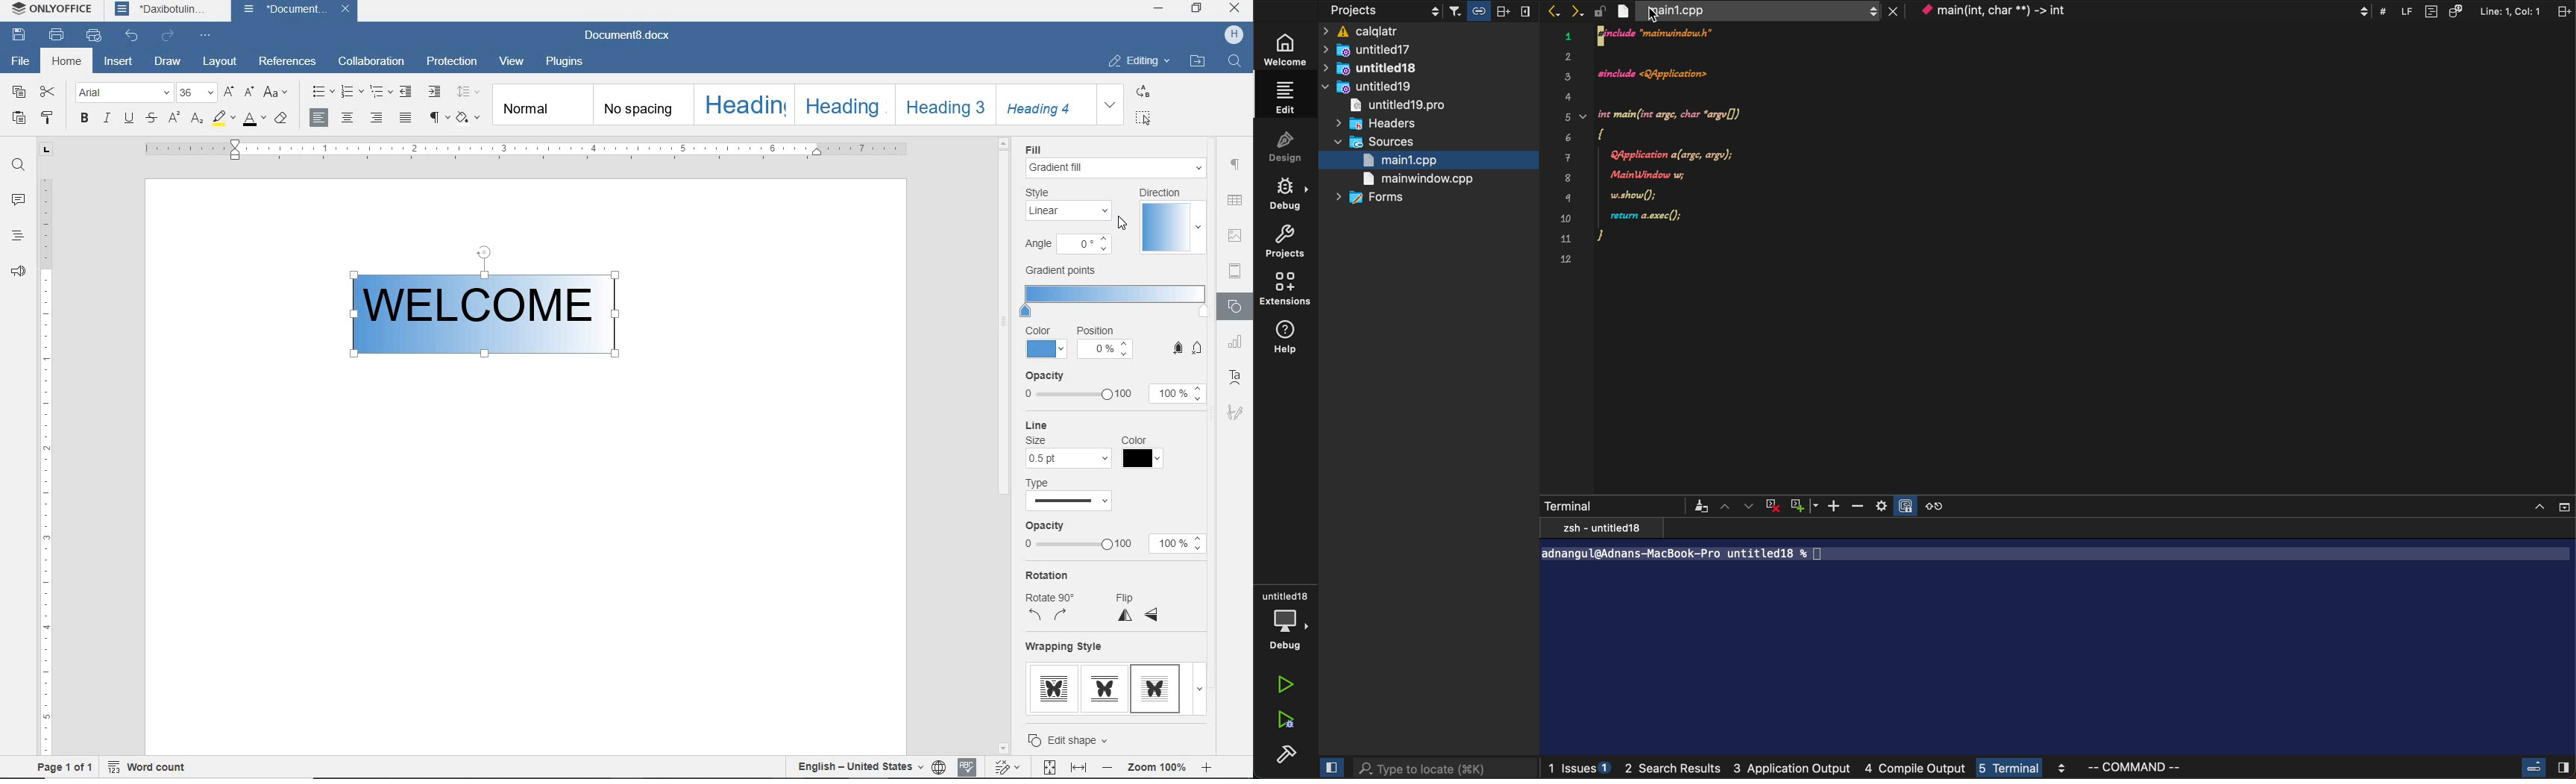 Image resolution: width=2576 pixels, height=784 pixels. Describe the element at coordinates (967, 767) in the screenshot. I see `SPELL CHECKING` at that location.